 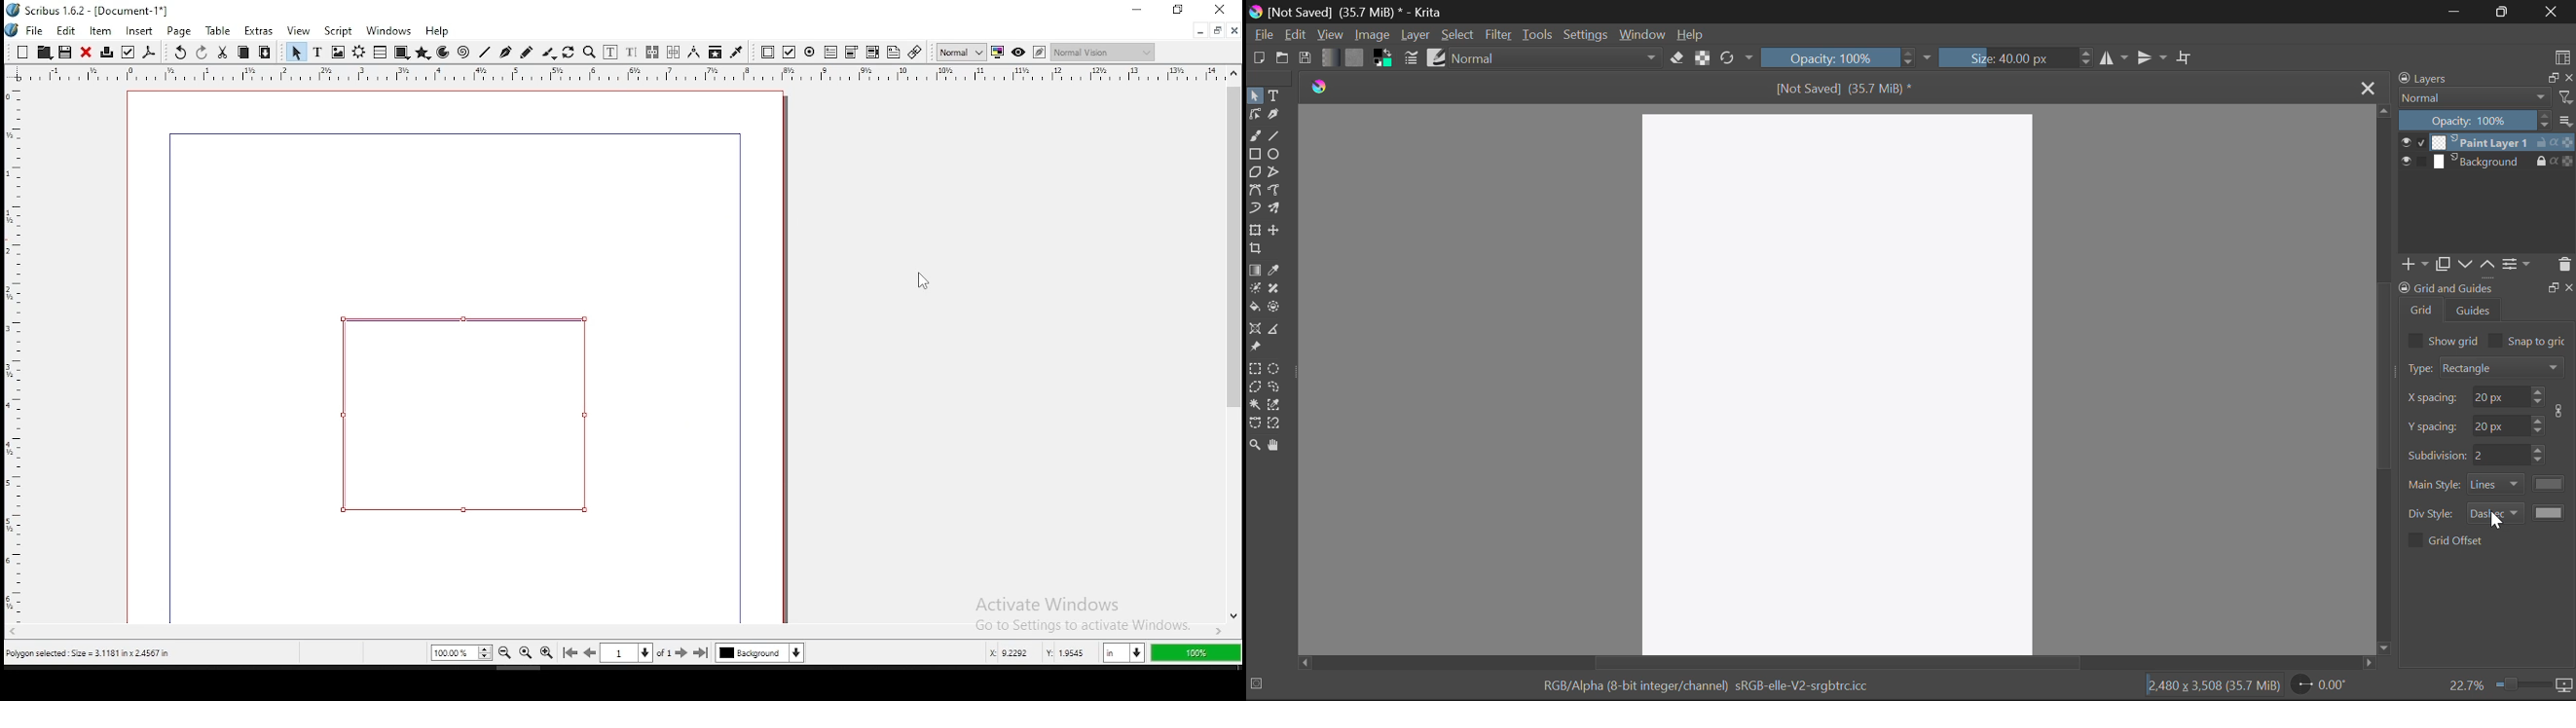 What do you see at coordinates (610, 53) in the screenshot?
I see `edit contents of frame` at bounding box center [610, 53].